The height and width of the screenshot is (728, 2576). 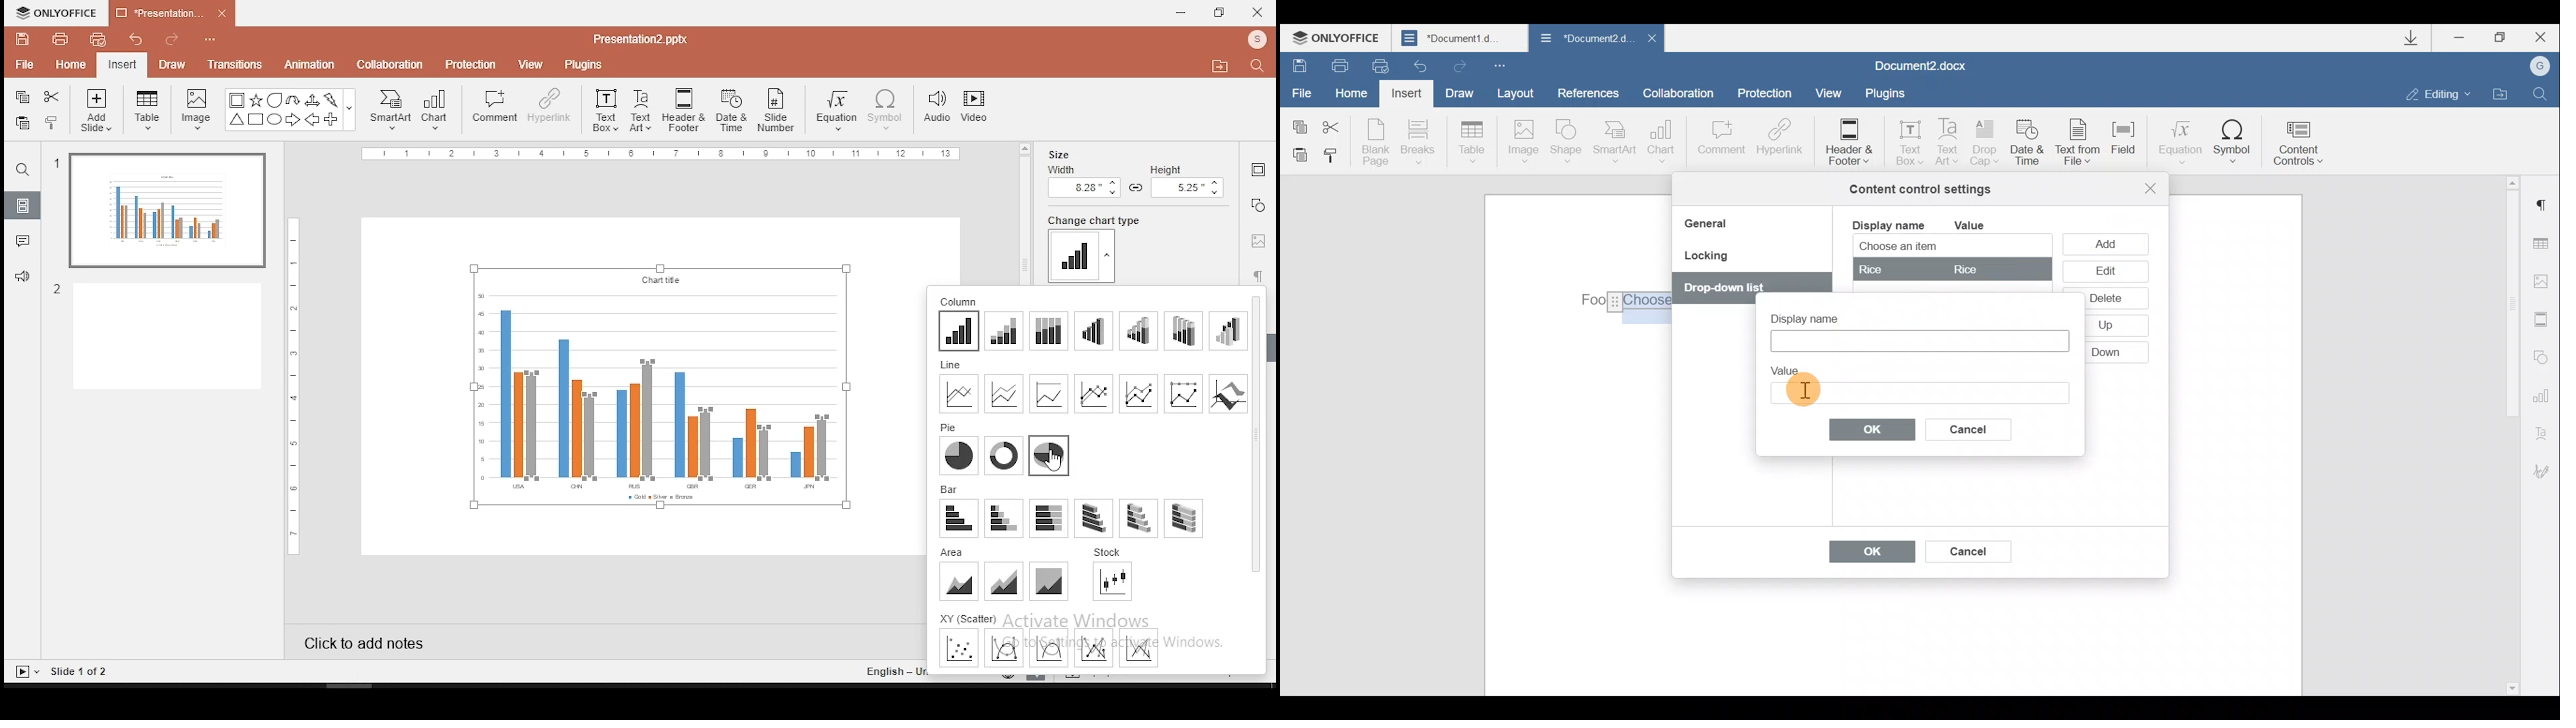 I want to click on line, so click(x=951, y=365).